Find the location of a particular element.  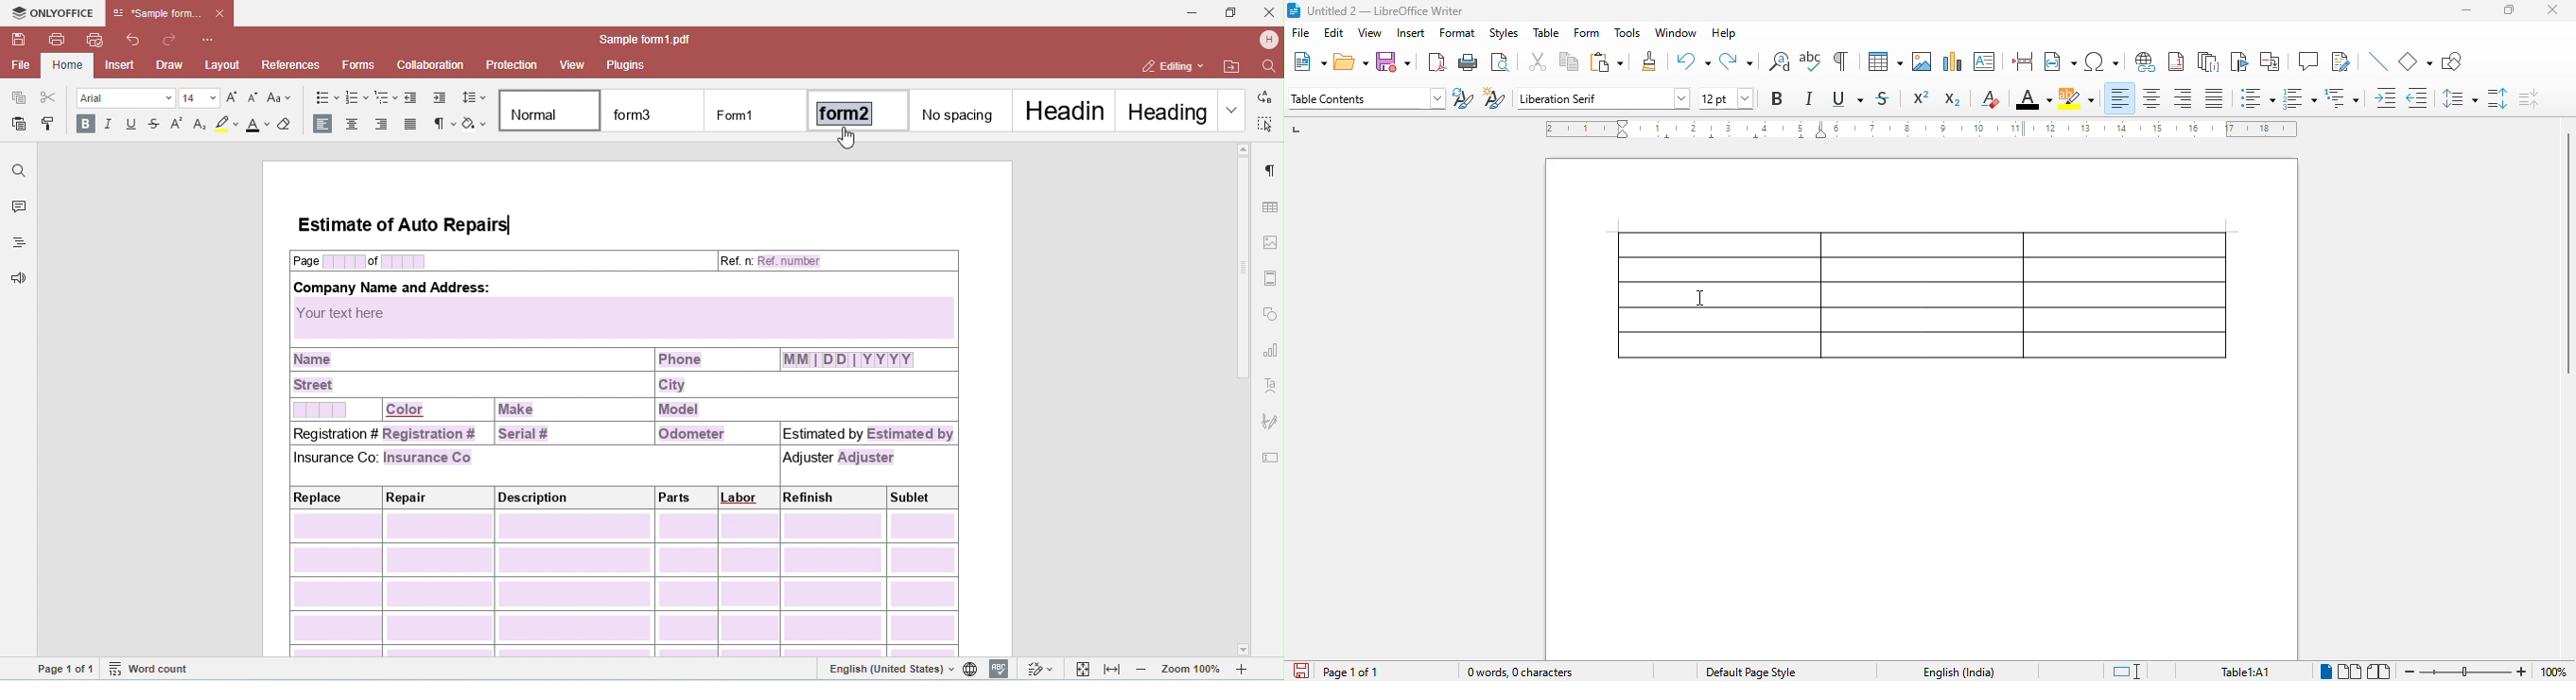

align left is located at coordinates (2120, 96).